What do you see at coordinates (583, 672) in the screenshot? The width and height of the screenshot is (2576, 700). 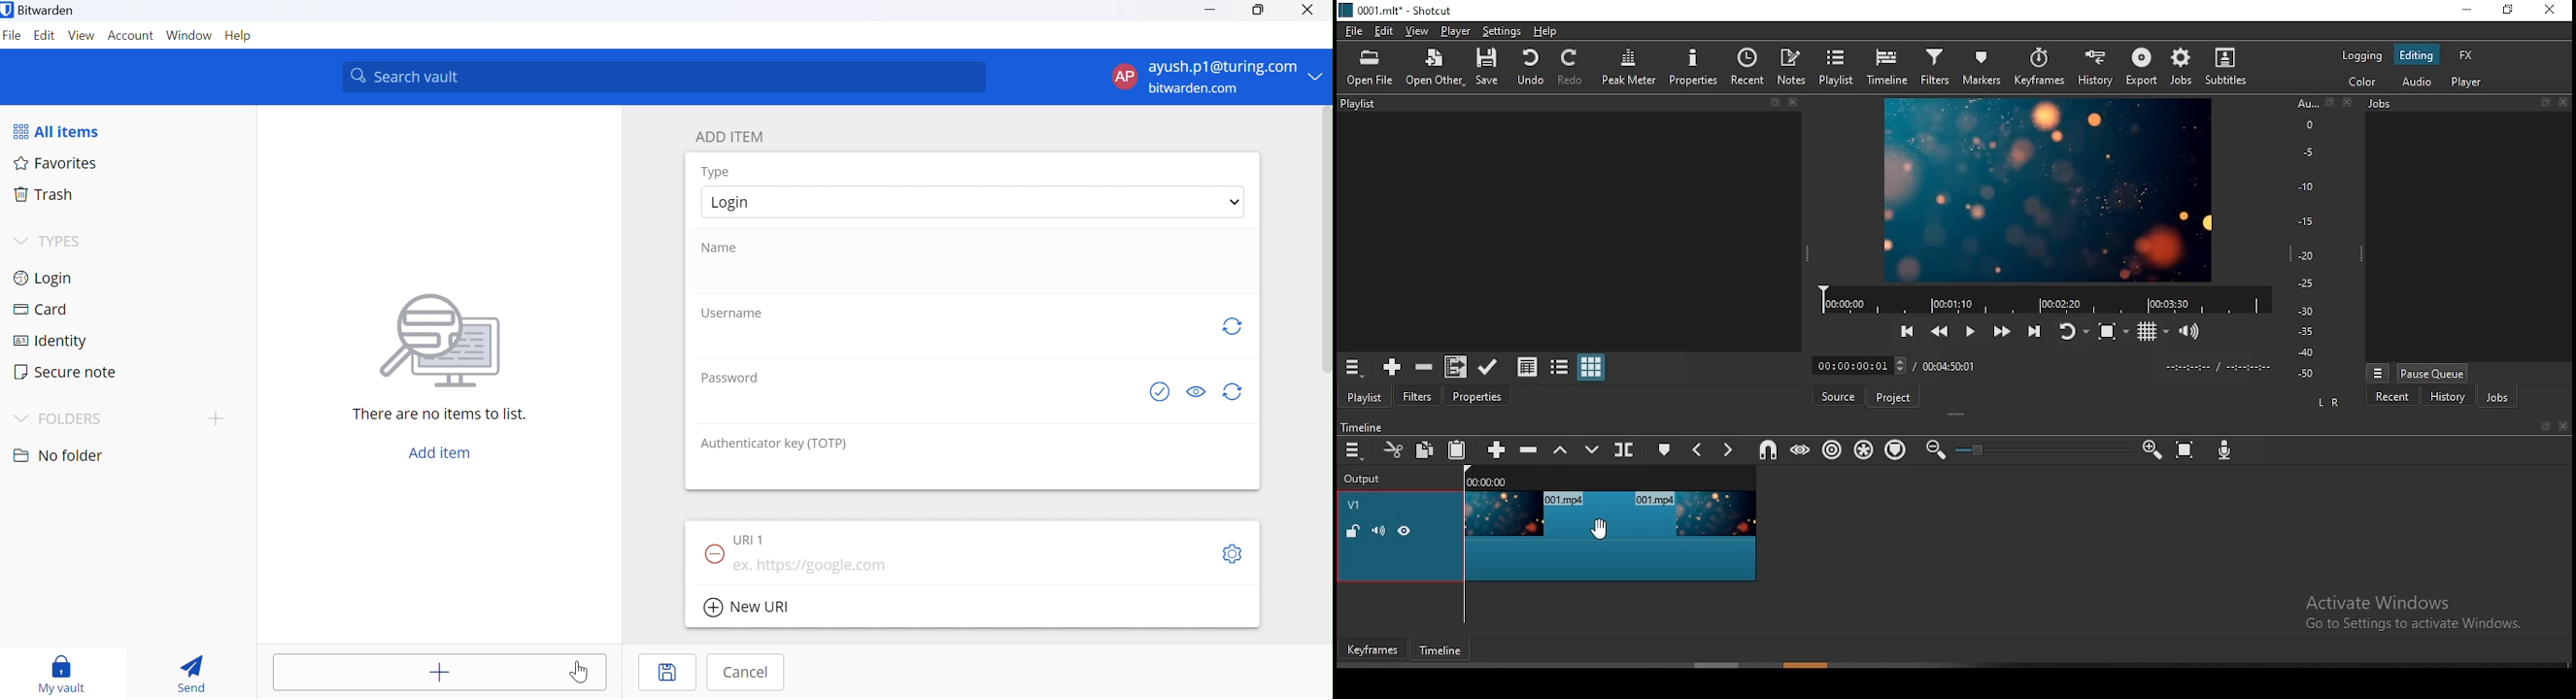 I see `Cursor` at bounding box center [583, 672].